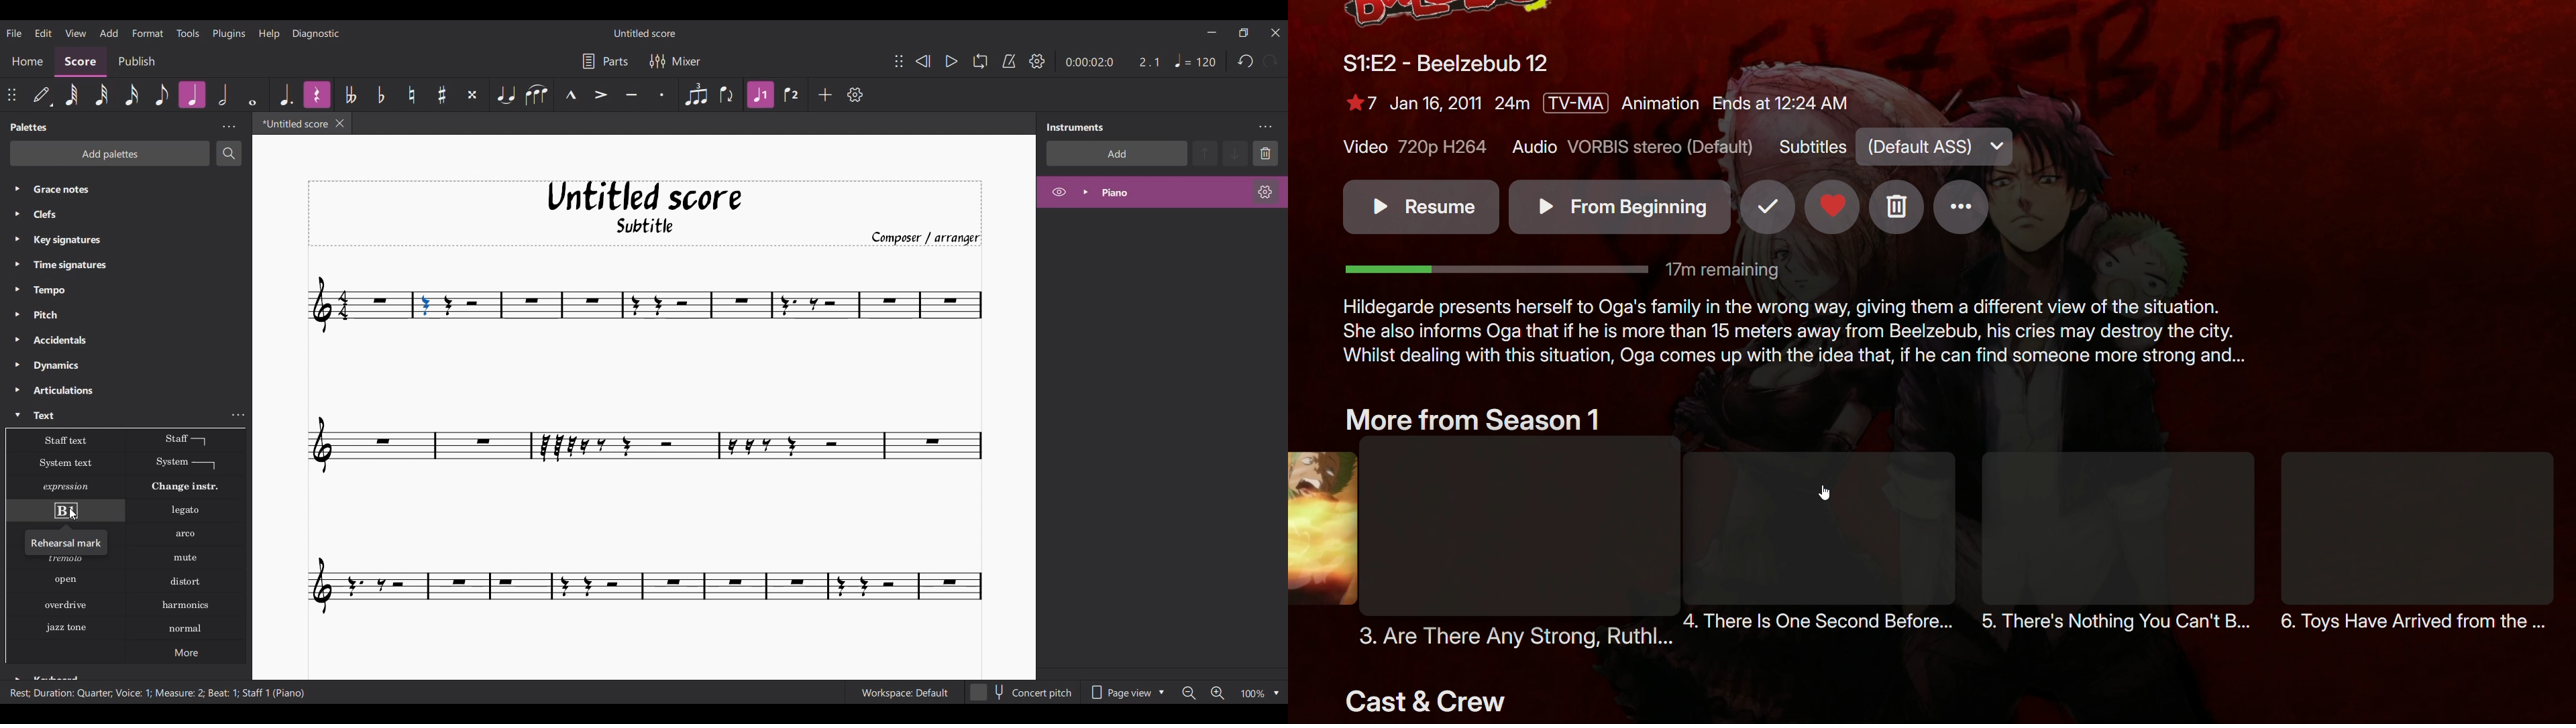 This screenshot has height=728, width=2576. I want to click on Show description, so click(1797, 333).